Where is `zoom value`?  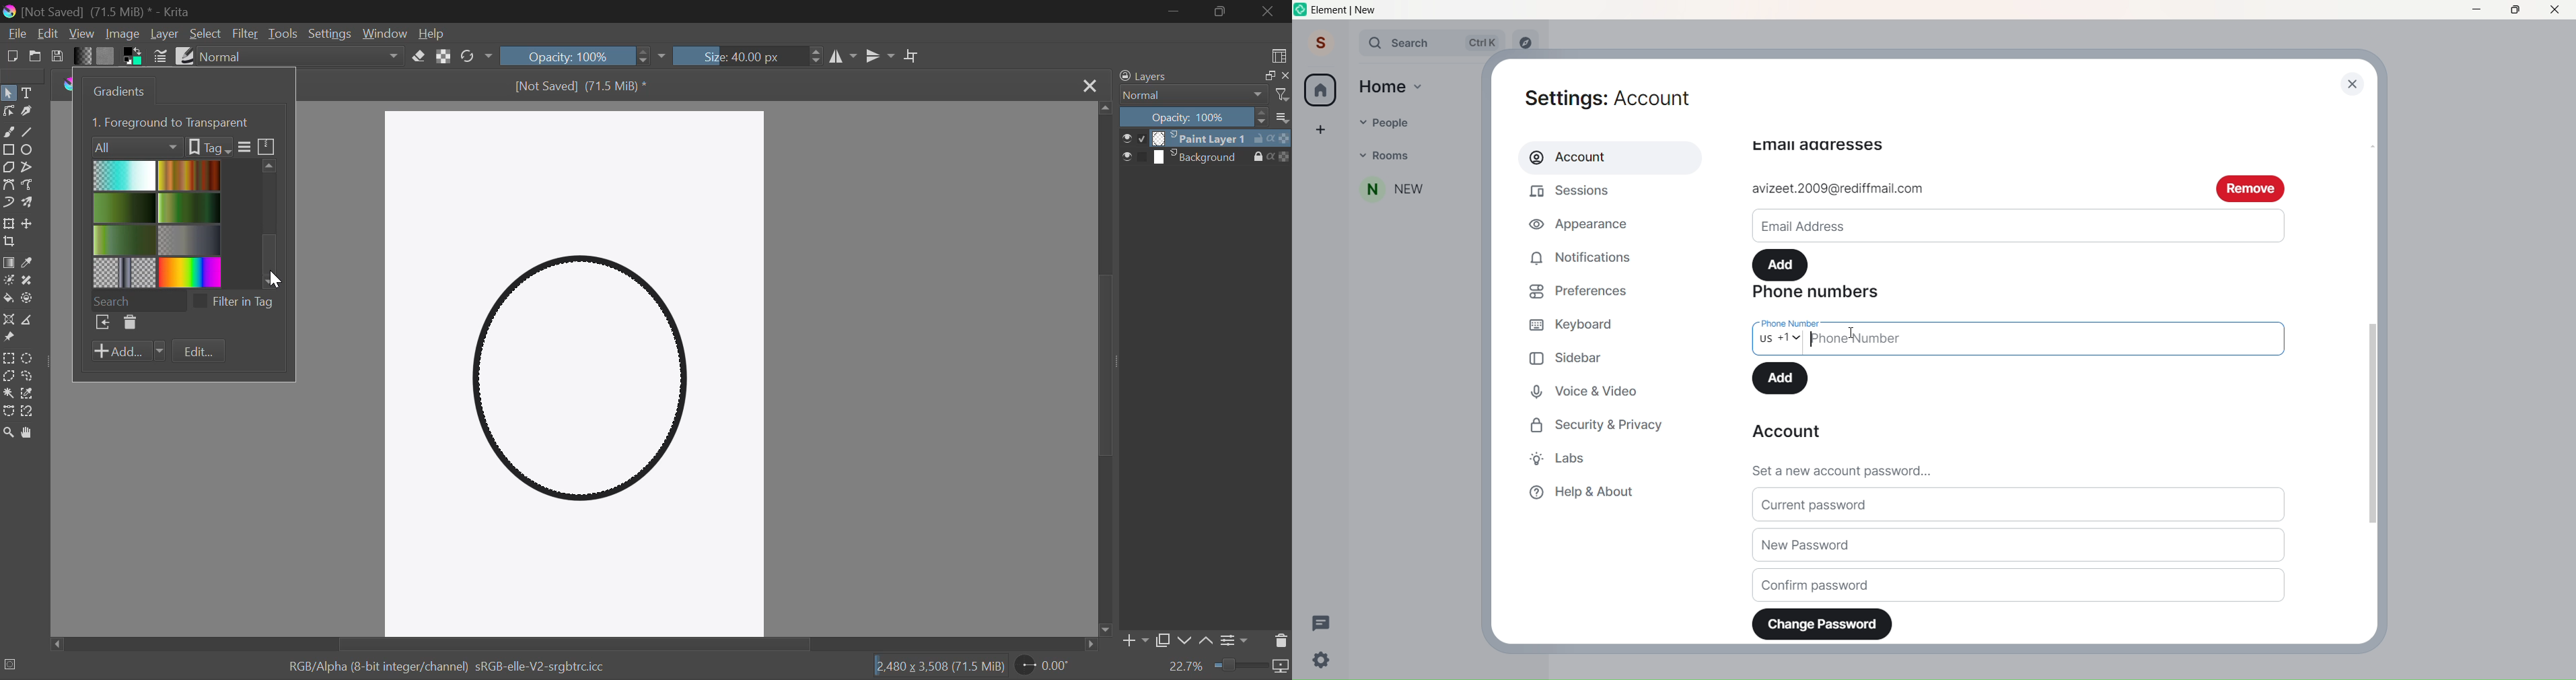
zoom value is located at coordinates (1187, 667).